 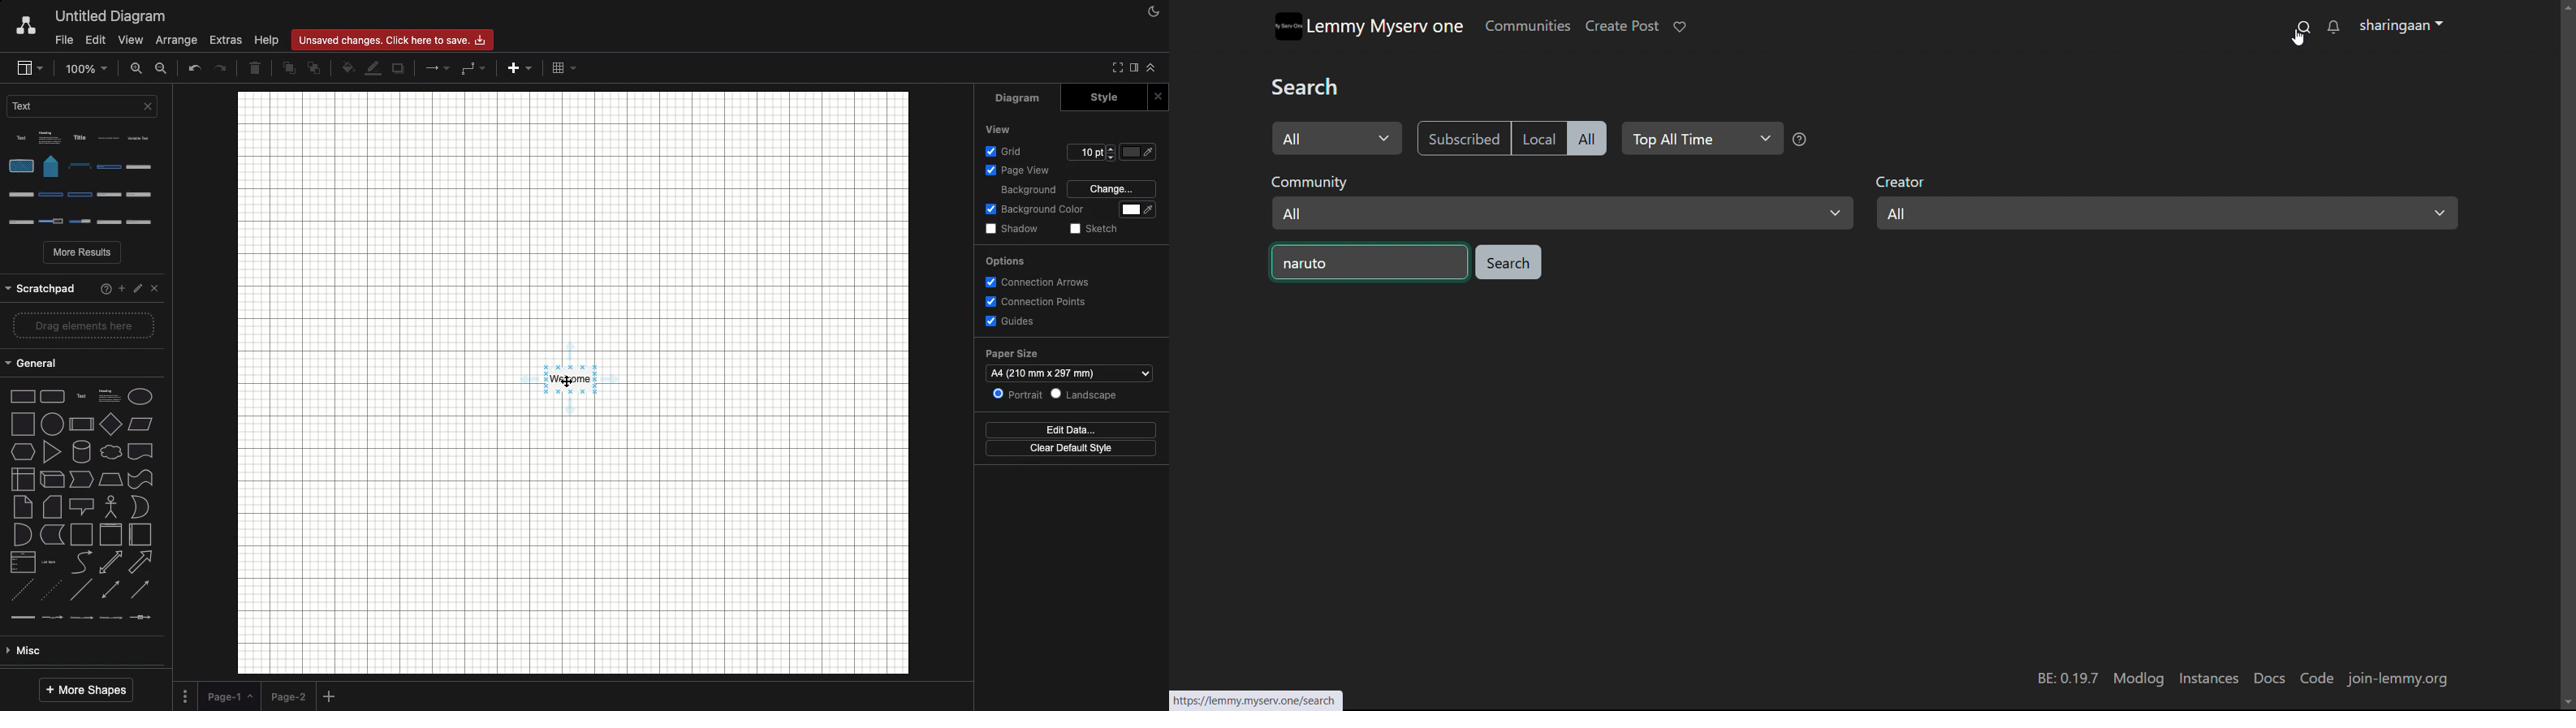 What do you see at coordinates (397, 39) in the screenshot?
I see `changes` at bounding box center [397, 39].